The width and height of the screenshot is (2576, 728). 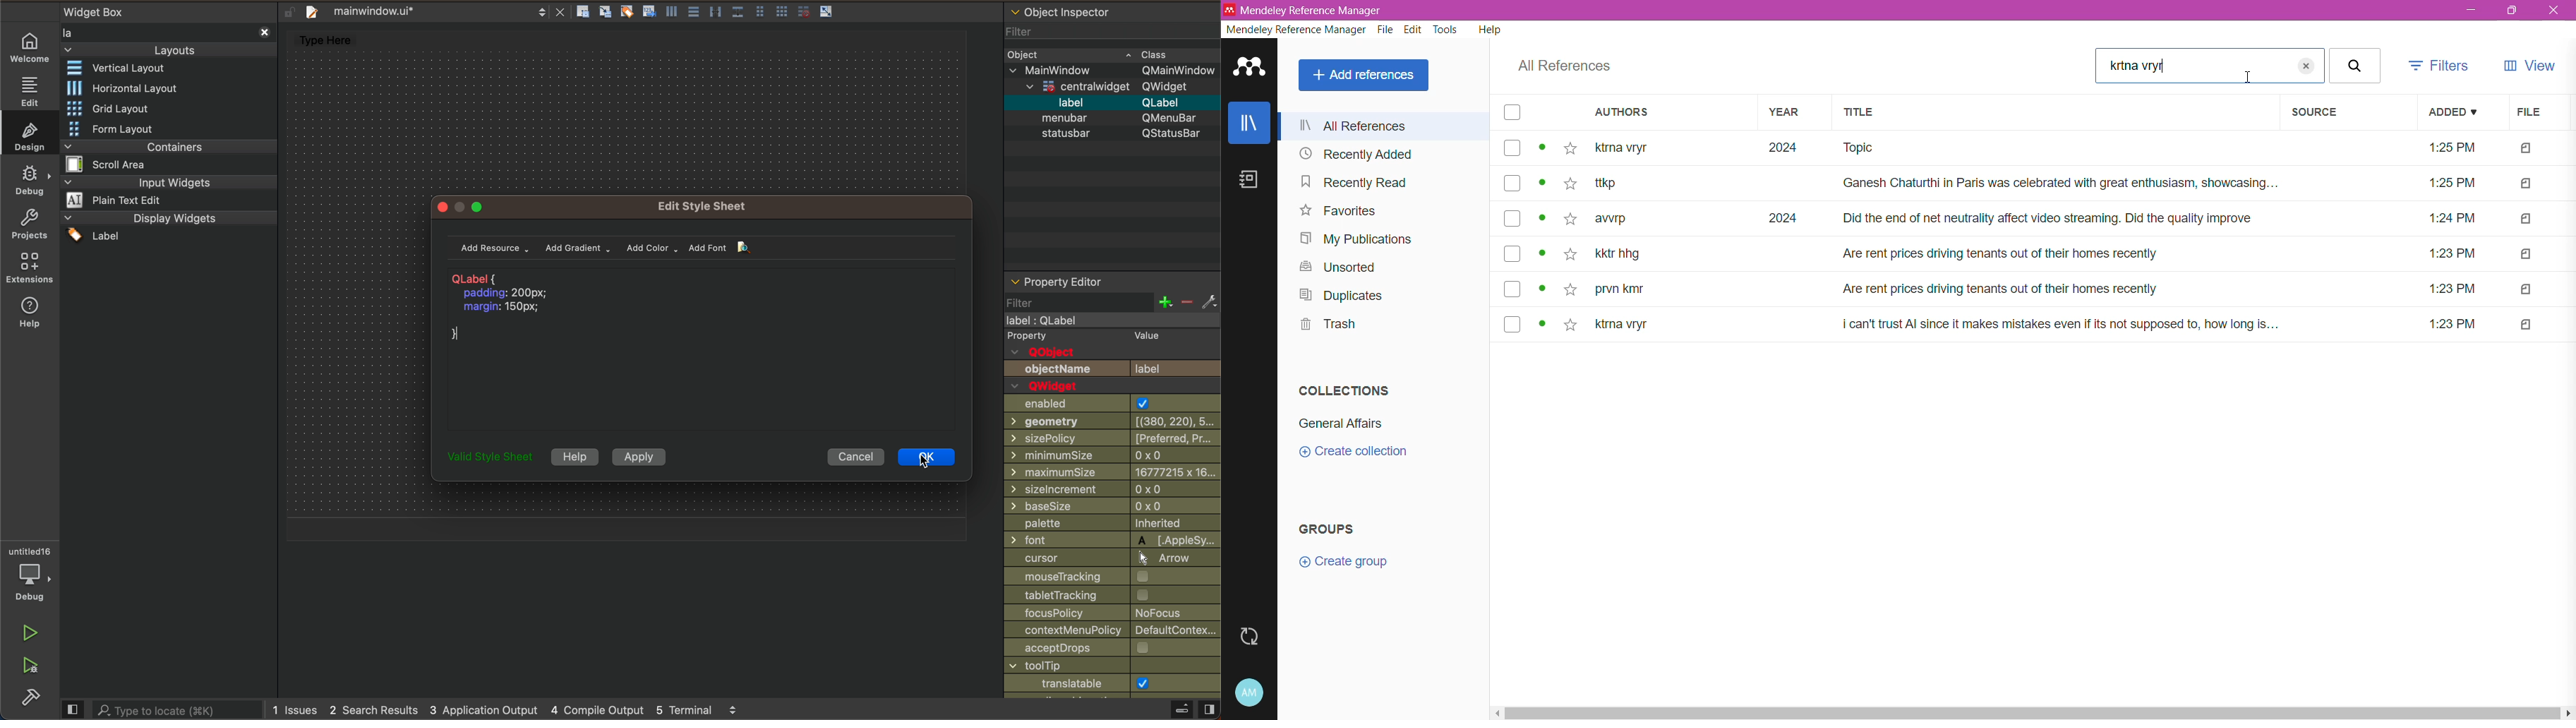 I want to click on ' Mendeley Reference Manager, so click(x=1306, y=8).